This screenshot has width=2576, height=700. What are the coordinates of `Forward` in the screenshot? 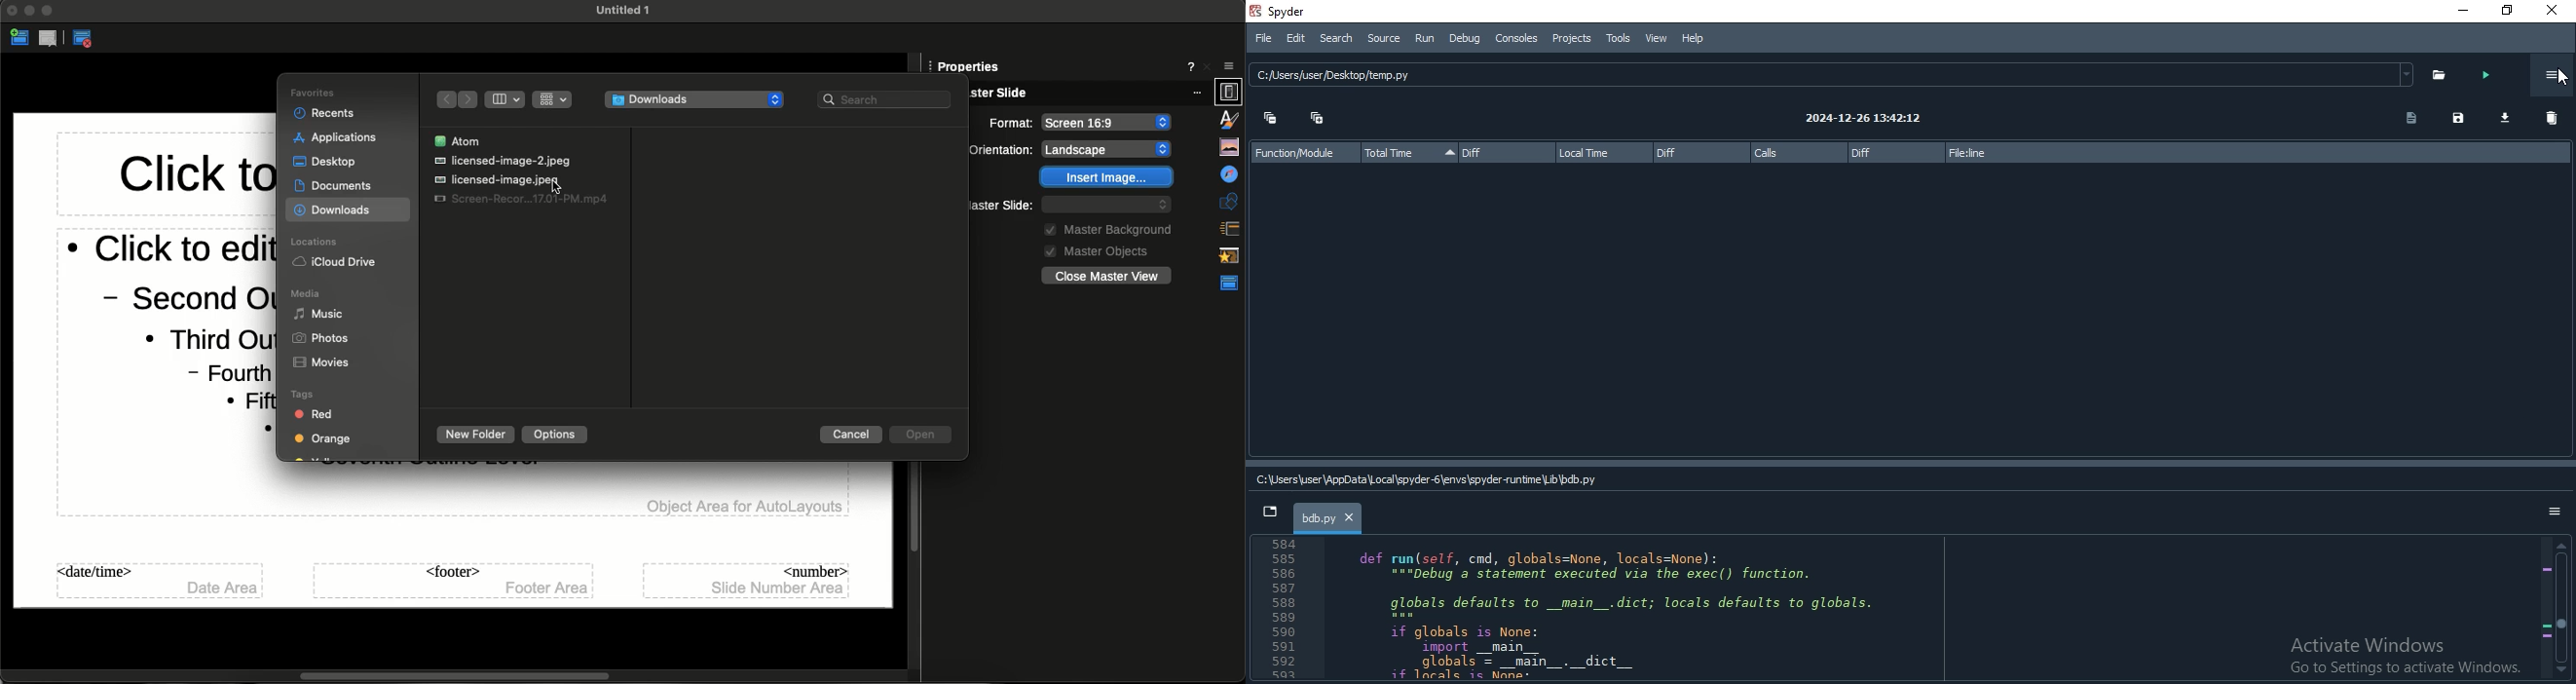 It's located at (467, 99).